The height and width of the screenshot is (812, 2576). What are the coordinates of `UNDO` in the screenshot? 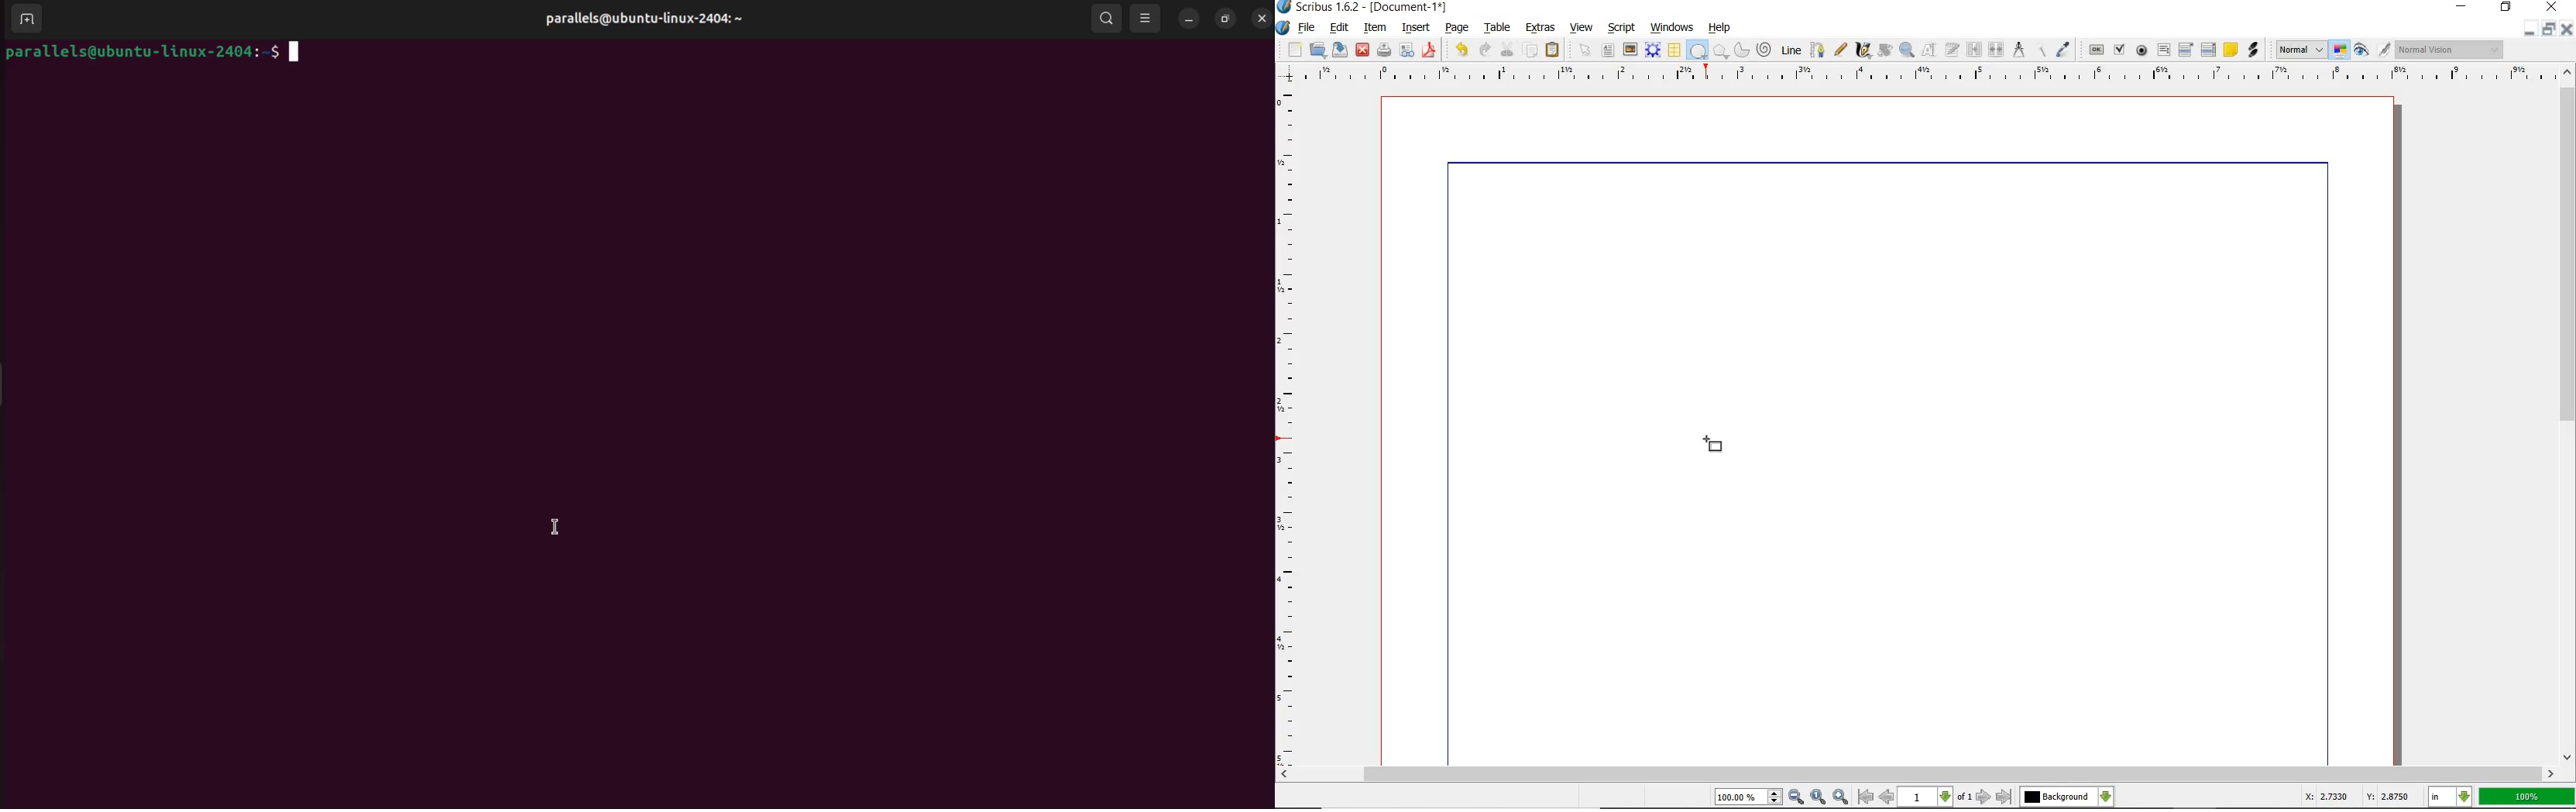 It's located at (1461, 50).